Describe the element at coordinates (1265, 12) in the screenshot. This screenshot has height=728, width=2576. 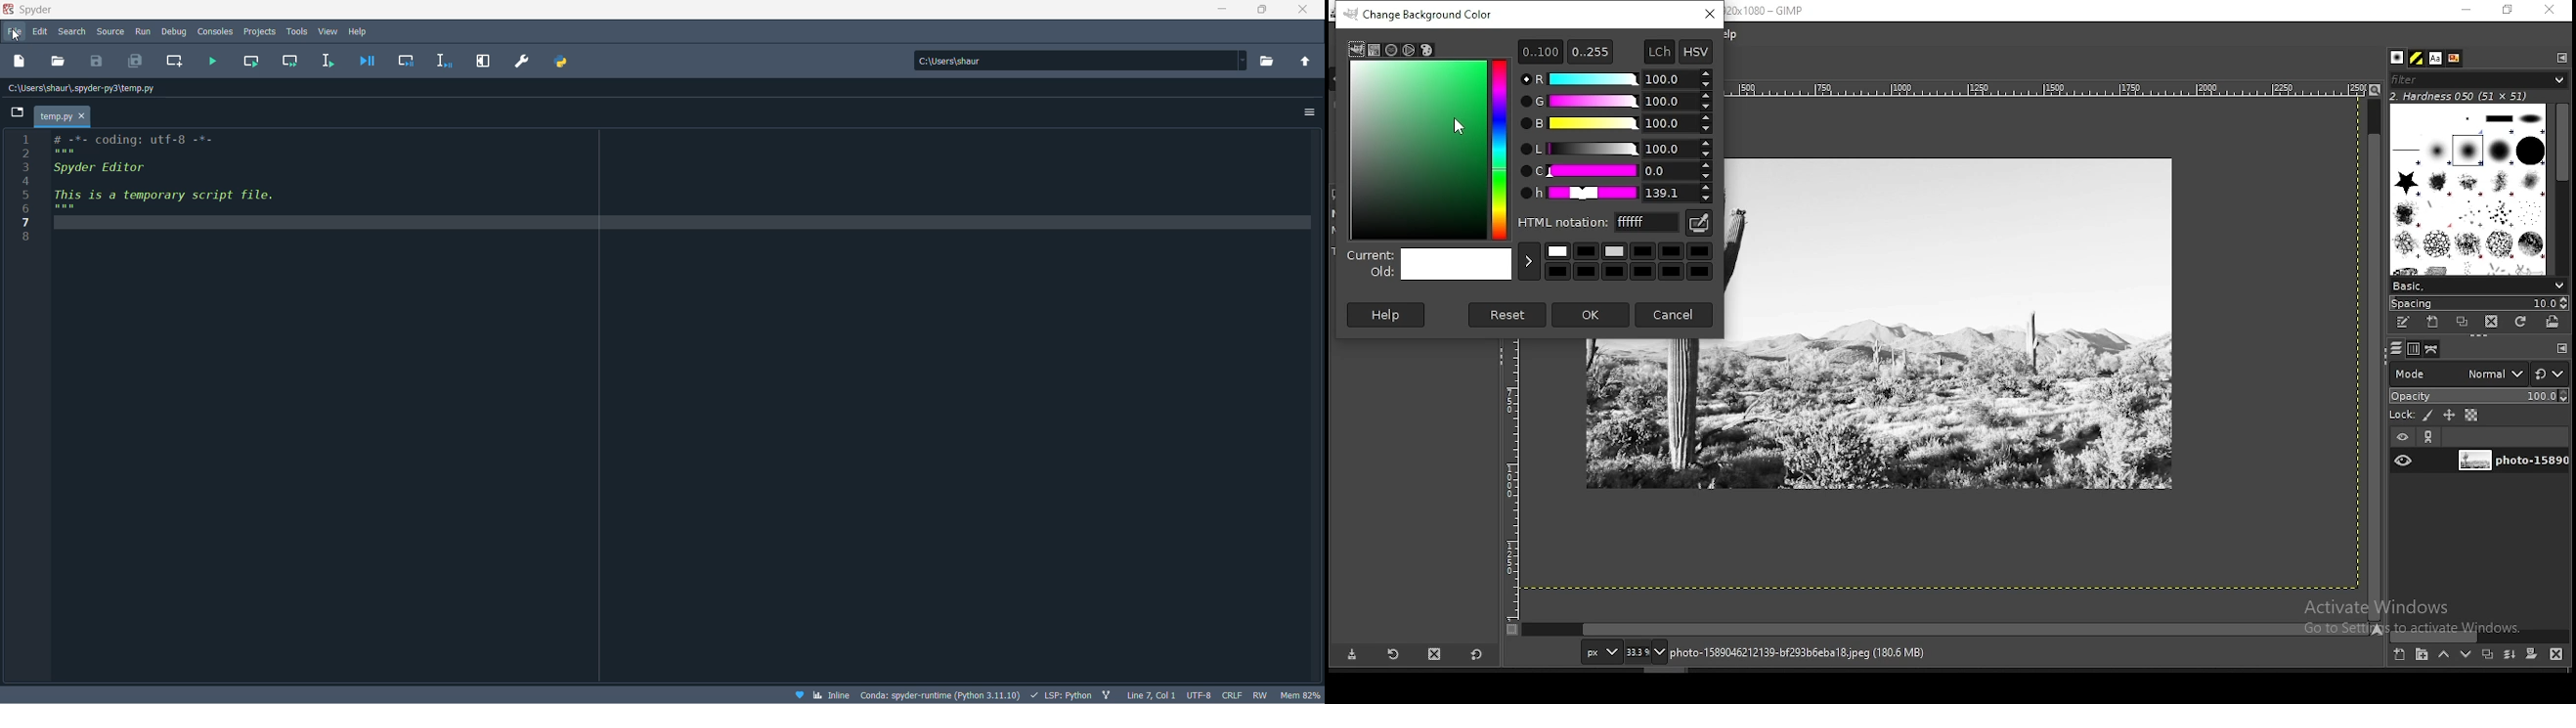
I see `maximize` at that location.